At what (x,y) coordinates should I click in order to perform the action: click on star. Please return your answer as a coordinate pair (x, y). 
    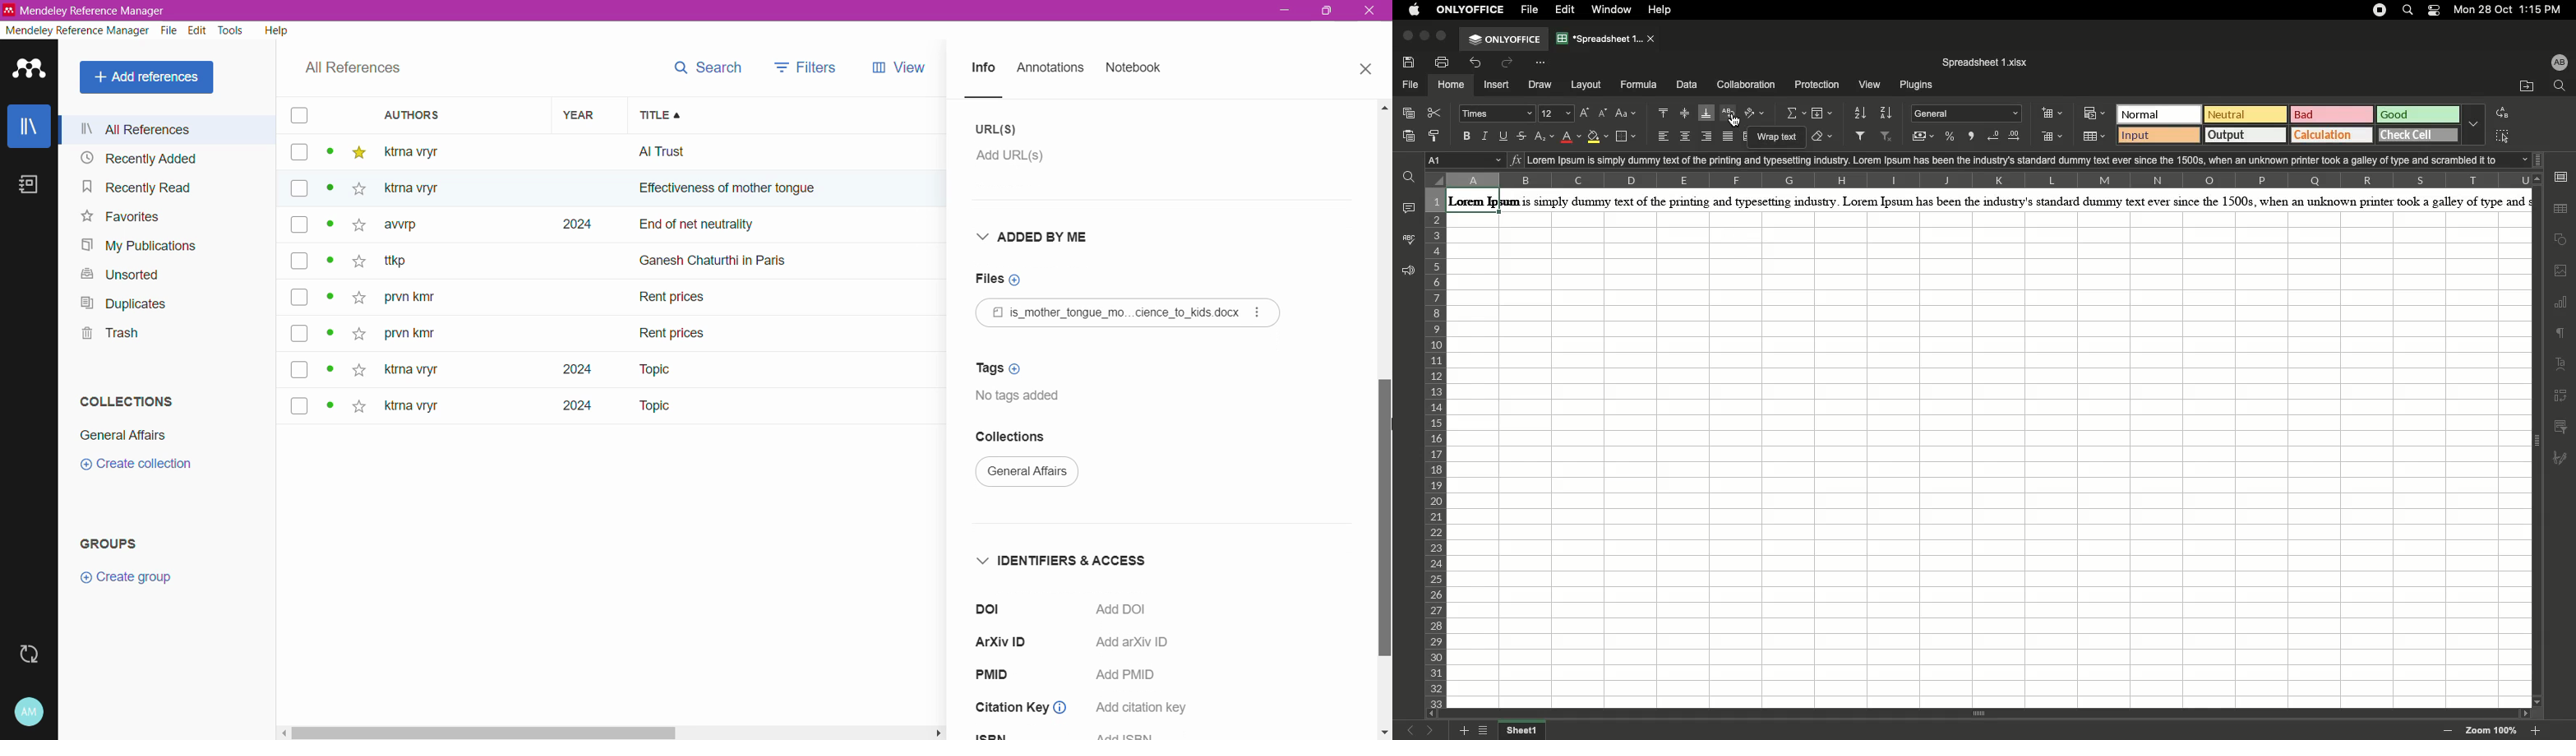
    Looking at the image, I should click on (359, 369).